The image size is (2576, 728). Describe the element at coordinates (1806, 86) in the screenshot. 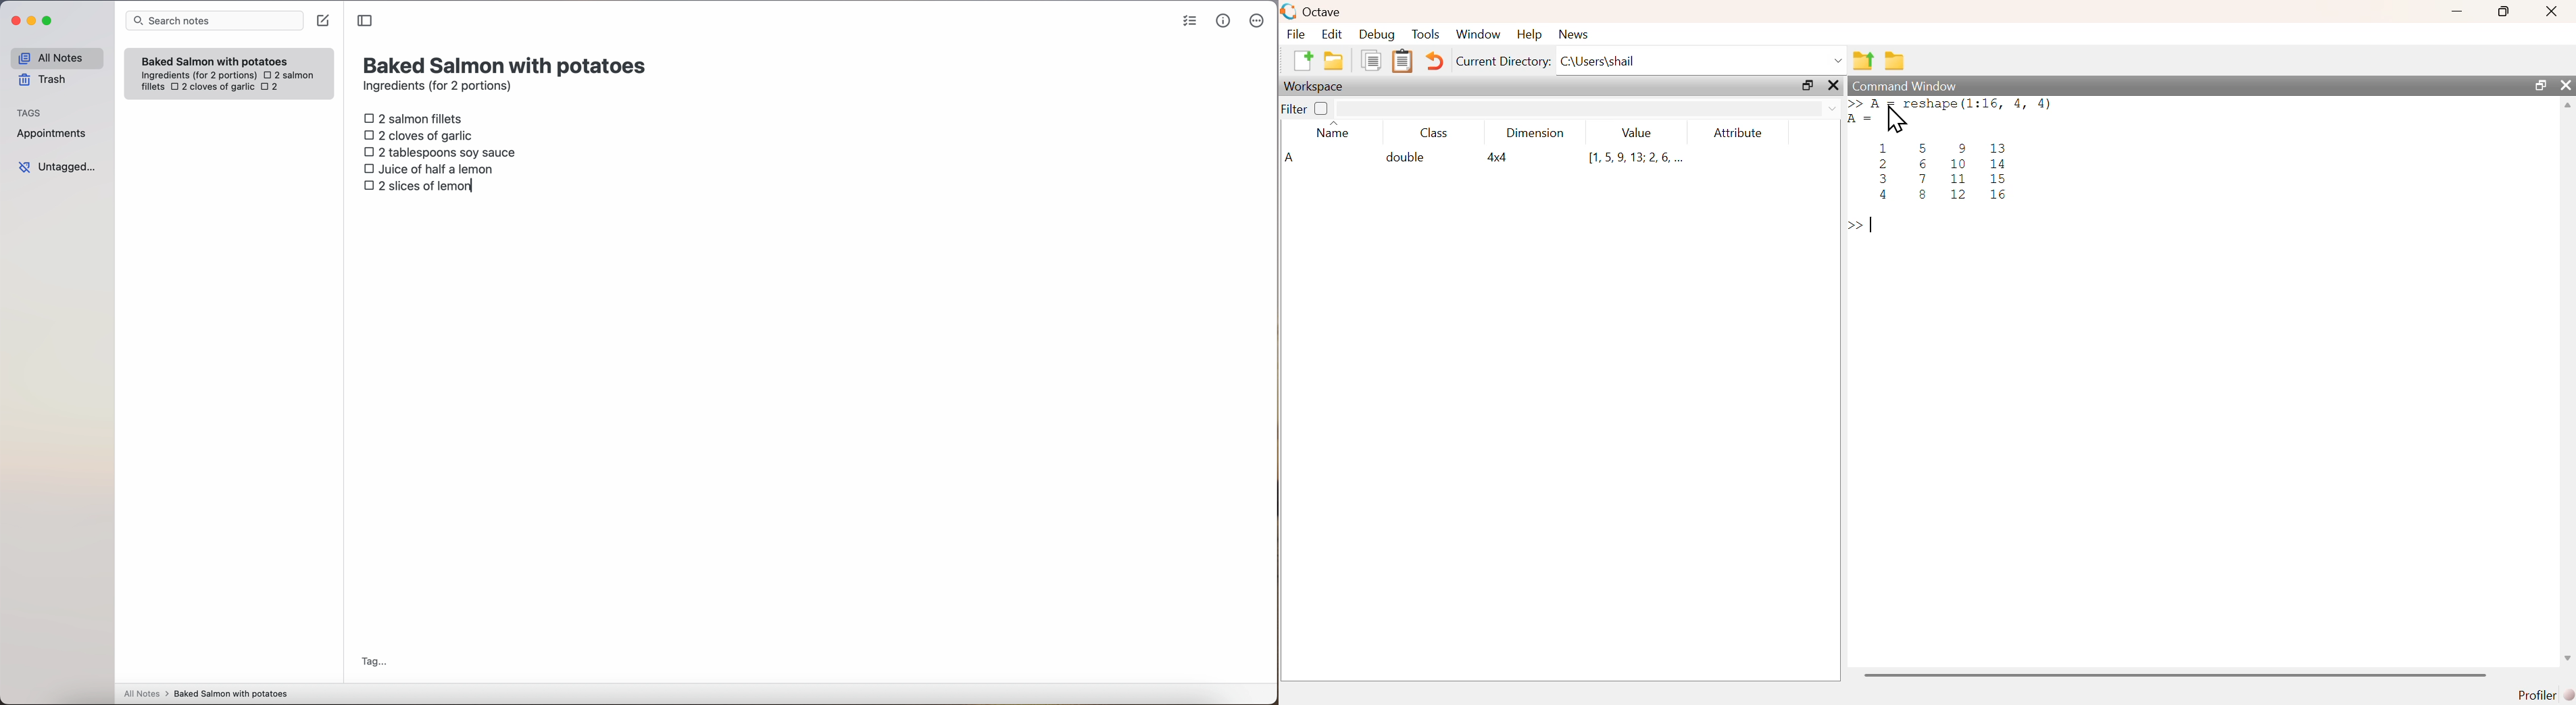

I see `maximize` at that location.